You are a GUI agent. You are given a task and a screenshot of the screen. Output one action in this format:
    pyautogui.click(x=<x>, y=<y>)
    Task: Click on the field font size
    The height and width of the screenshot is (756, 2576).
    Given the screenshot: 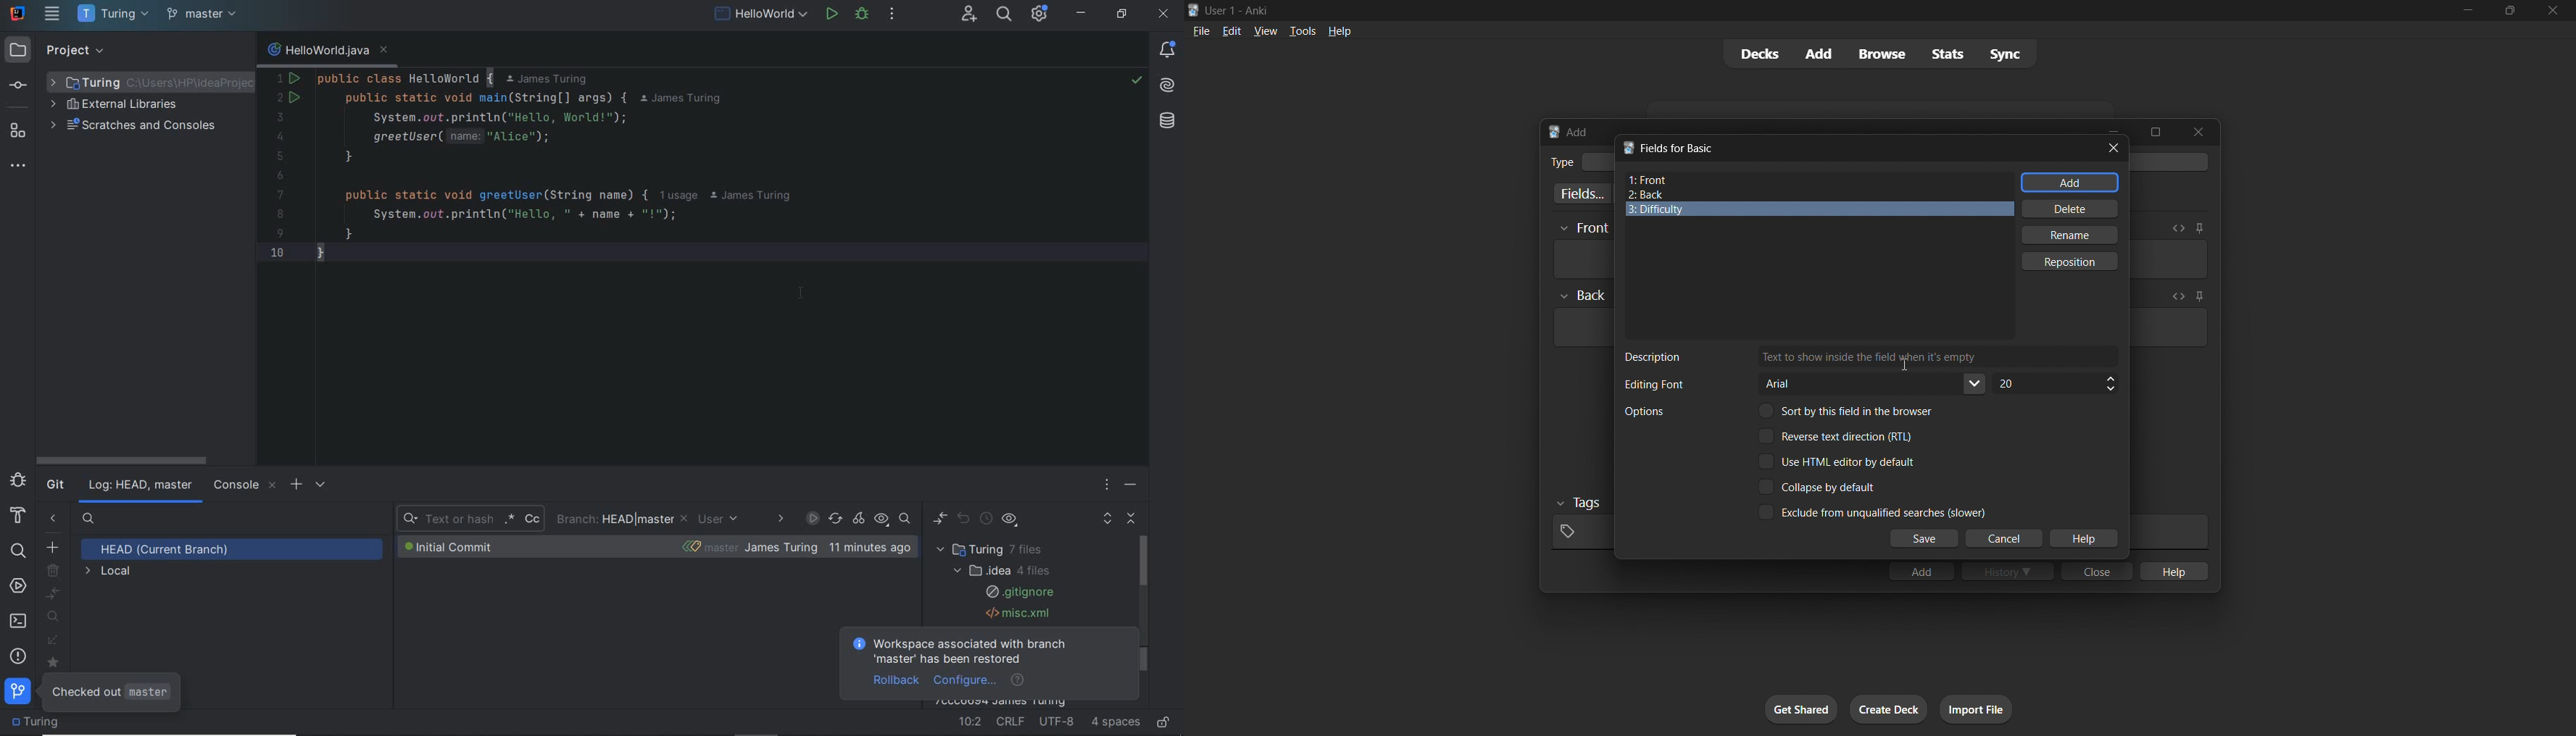 What is the action you would take?
    pyautogui.click(x=2055, y=384)
    